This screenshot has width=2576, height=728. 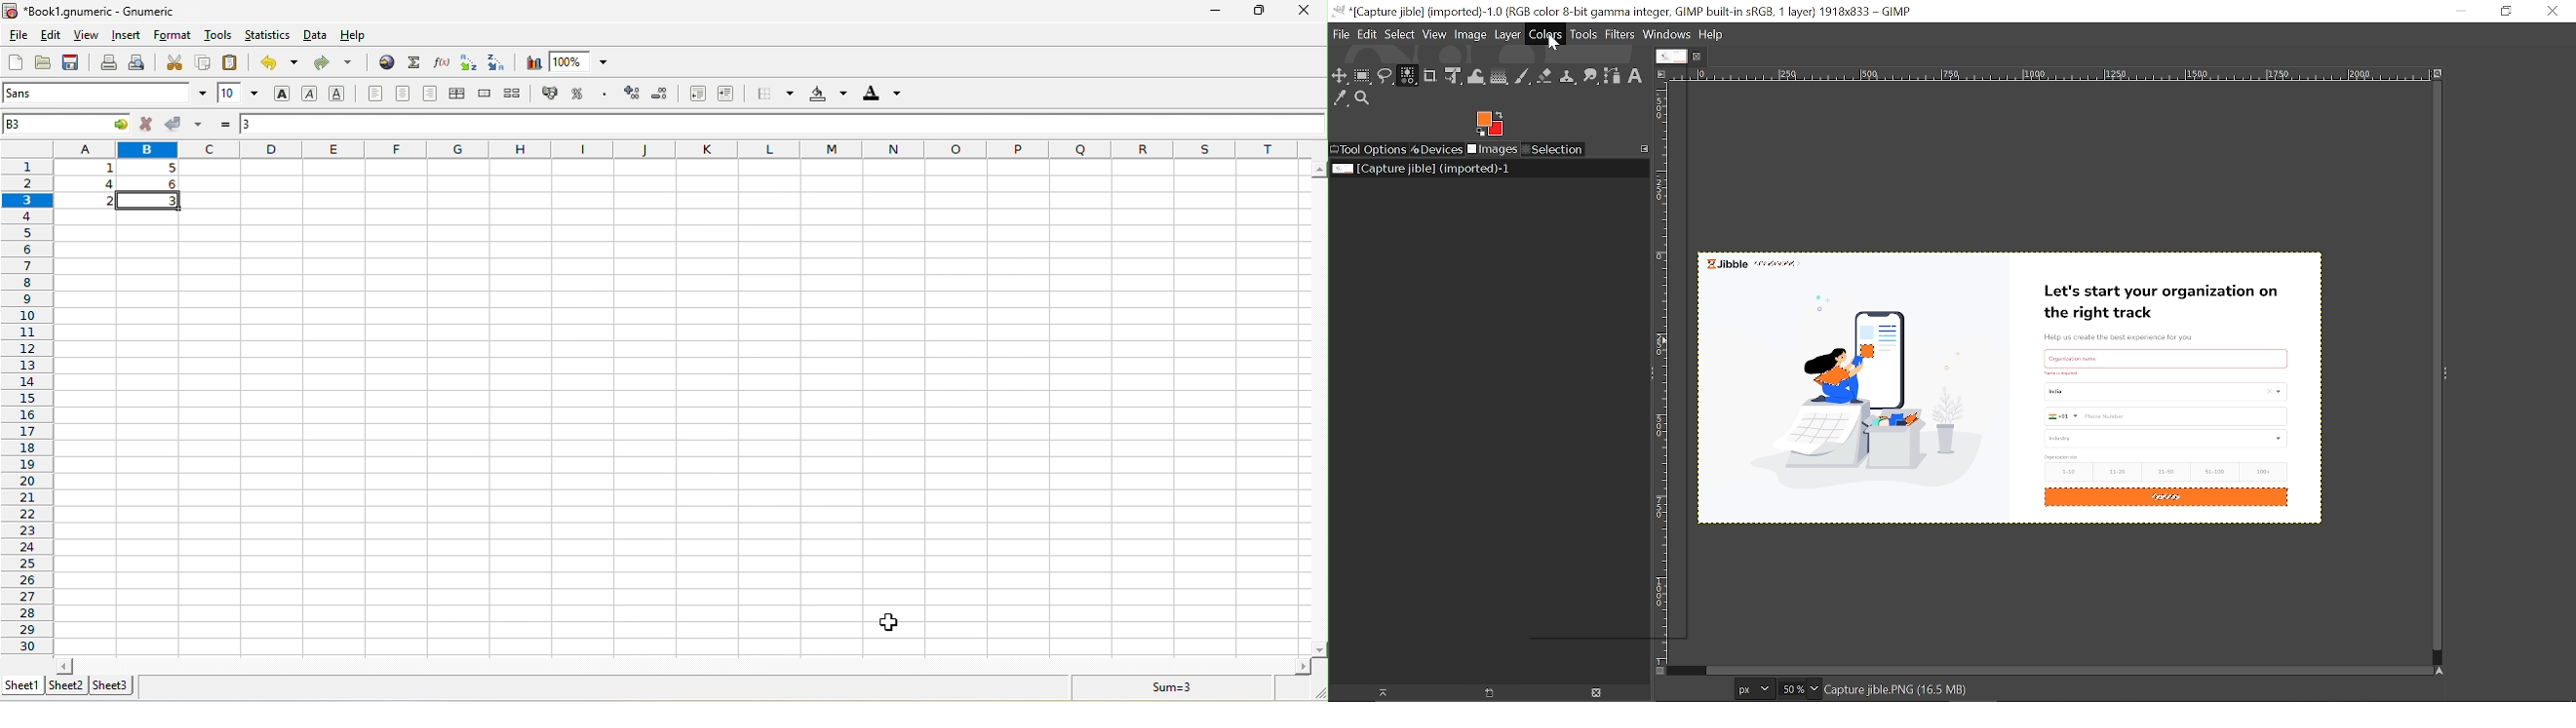 I want to click on horizontal scroll bar, so click(x=681, y=664).